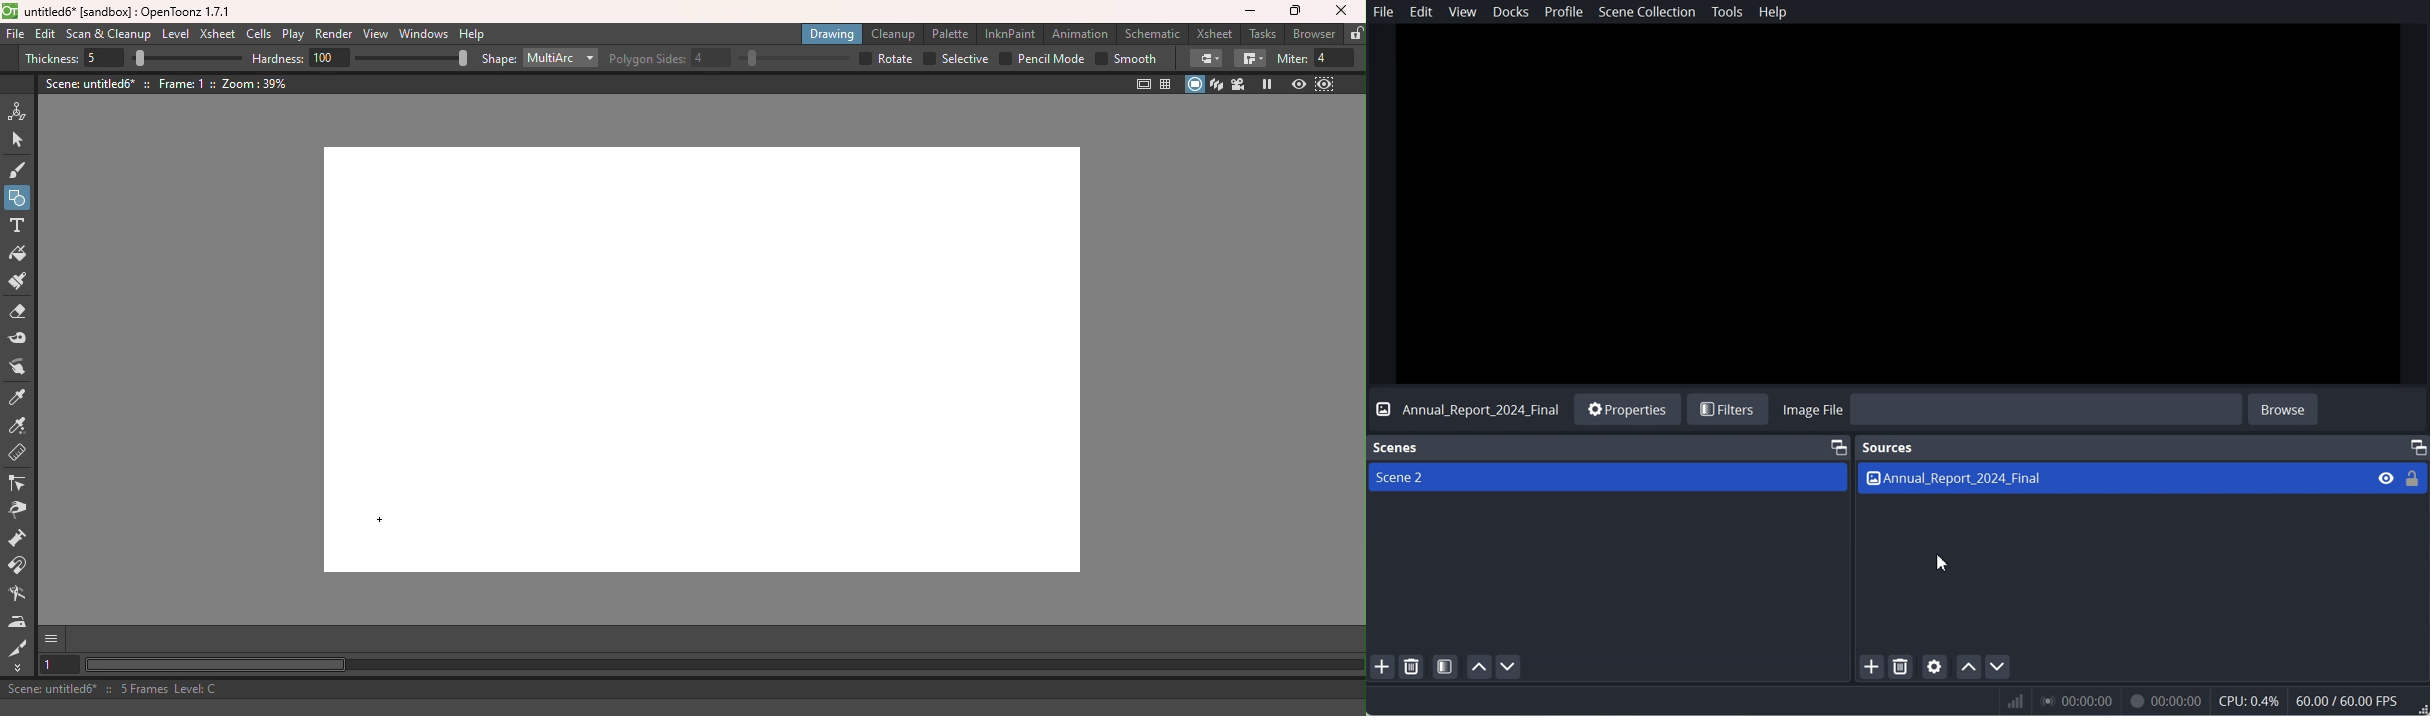 The height and width of the screenshot is (728, 2436). Describe the element at coordinates (1647, 13) in the screenshot. I see `Scene Collection` at that location.